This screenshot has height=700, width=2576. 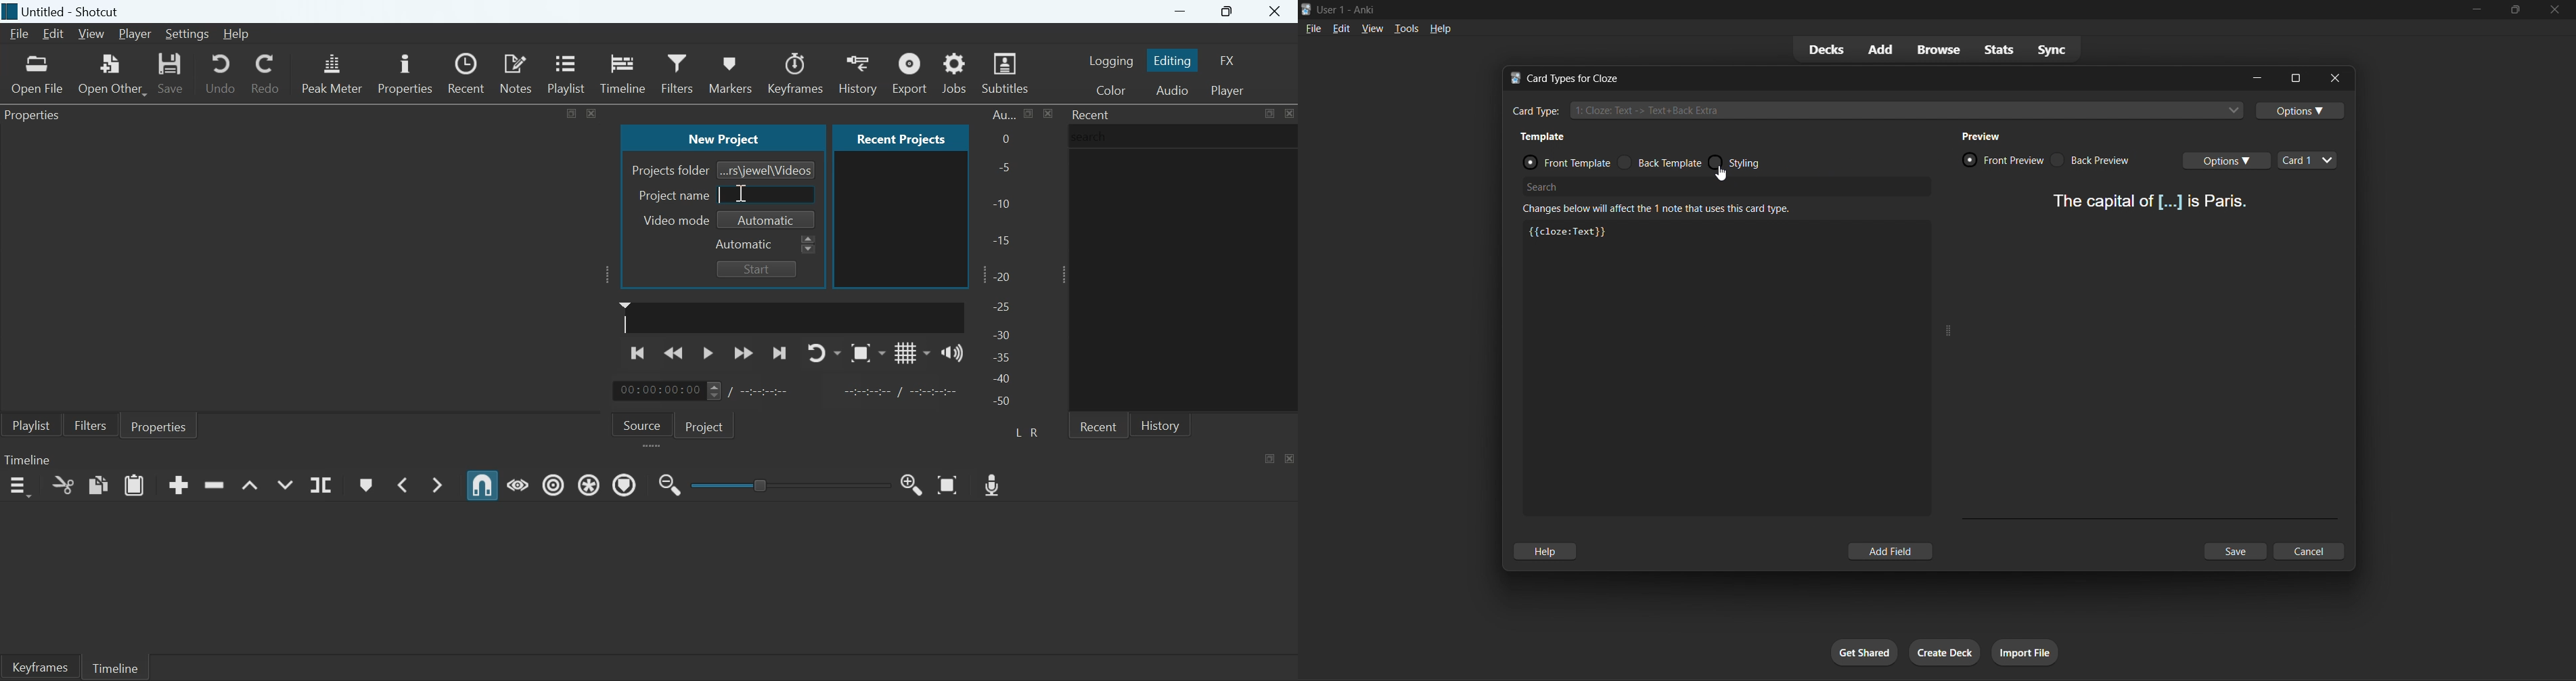 I want to click on Video mode, so click(x=673, y=220).